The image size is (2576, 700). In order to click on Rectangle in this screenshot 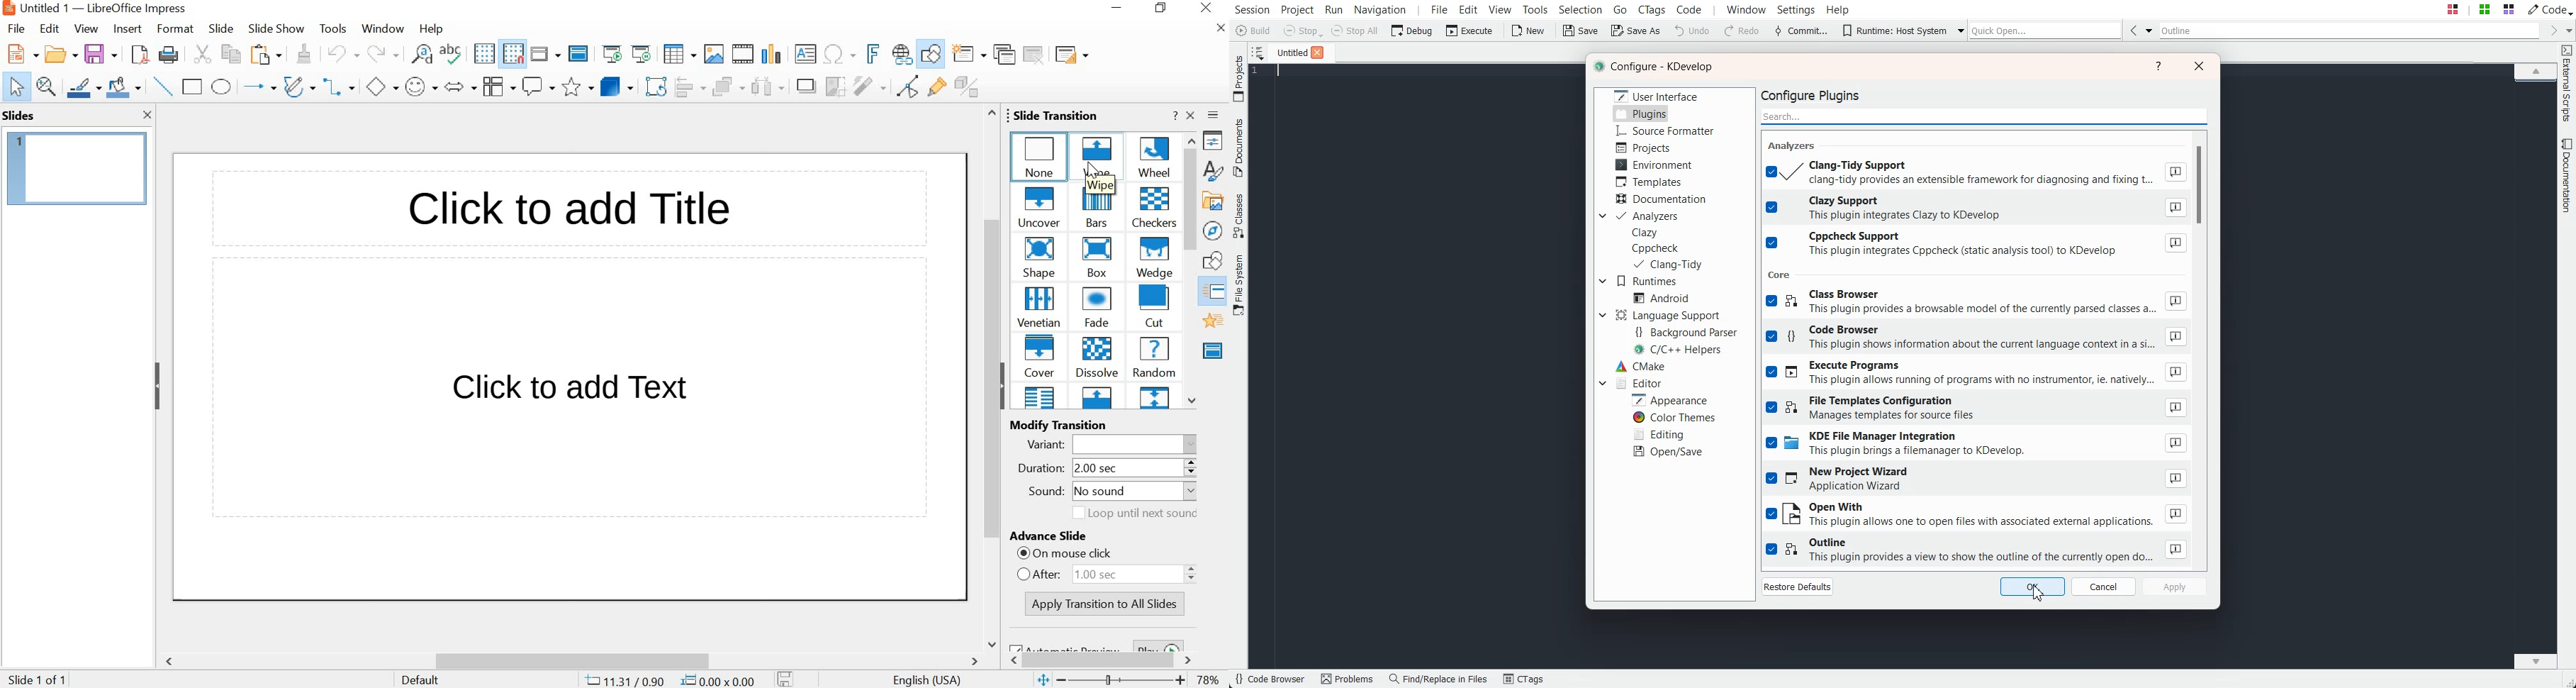, I will do `click(192, 87)`.